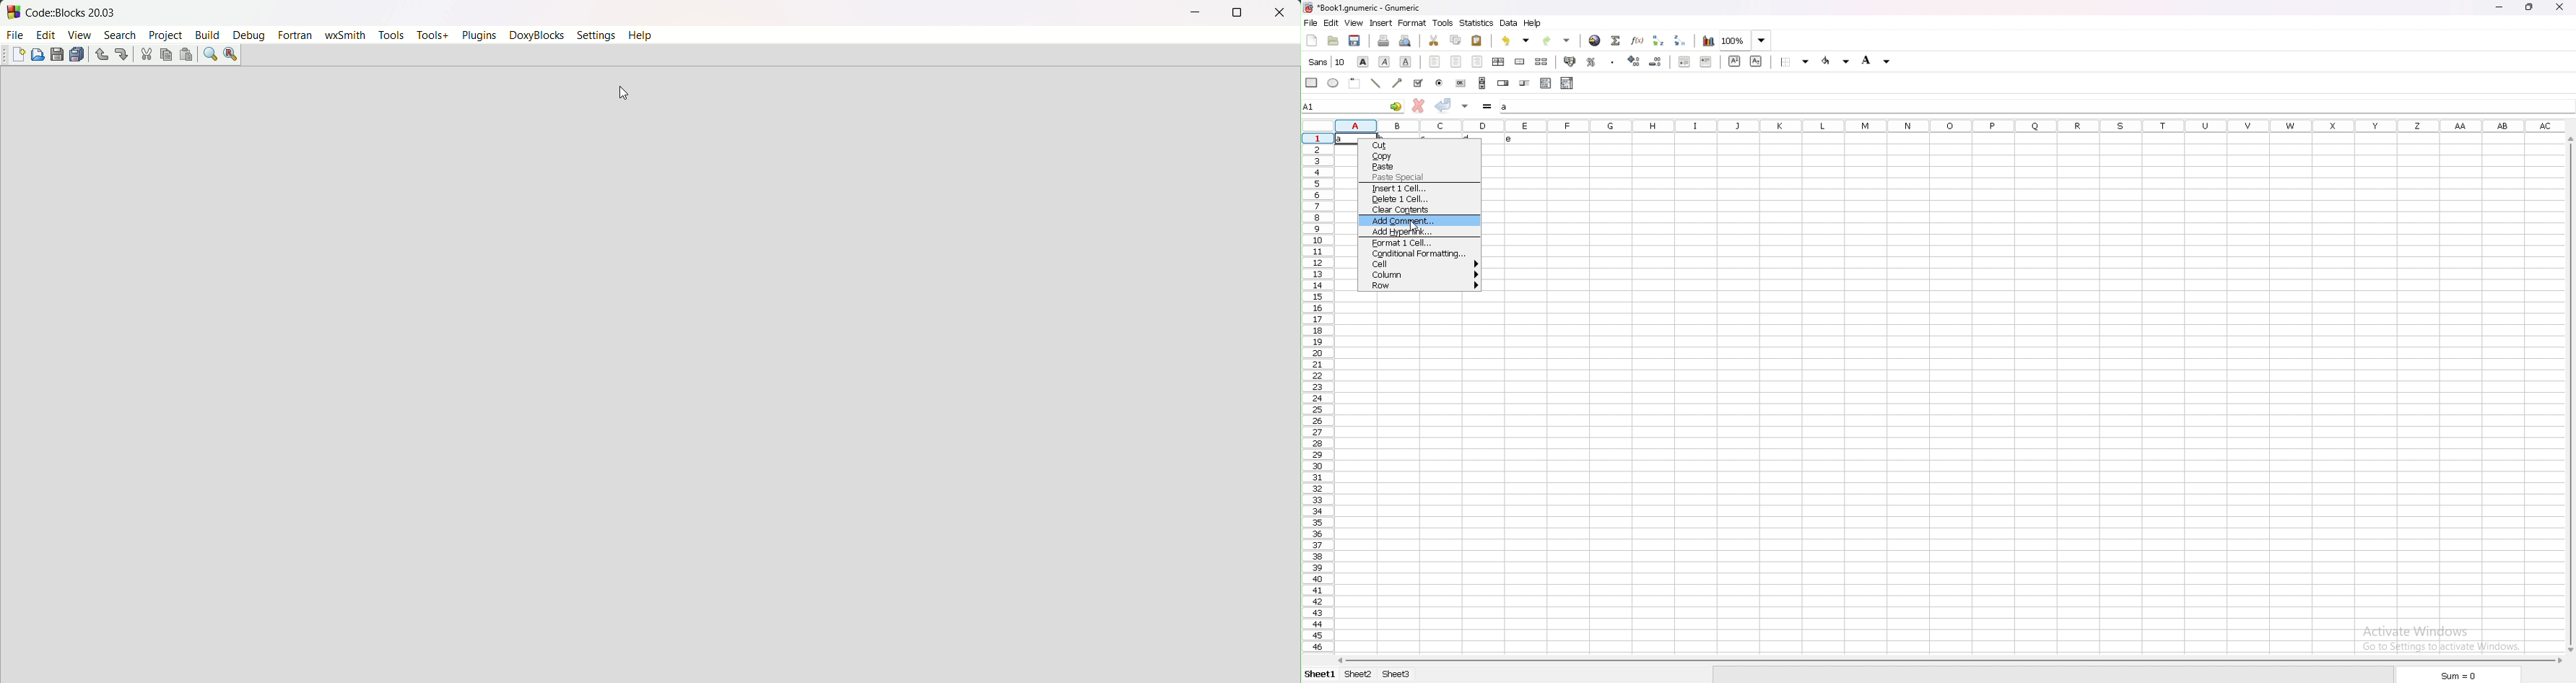 The width and height of the screenshot is (2576, 700). What do you see at coordinates (1237, 13) in the screenshot?
I see `fullscreen` at bounding box center [1237, 13].